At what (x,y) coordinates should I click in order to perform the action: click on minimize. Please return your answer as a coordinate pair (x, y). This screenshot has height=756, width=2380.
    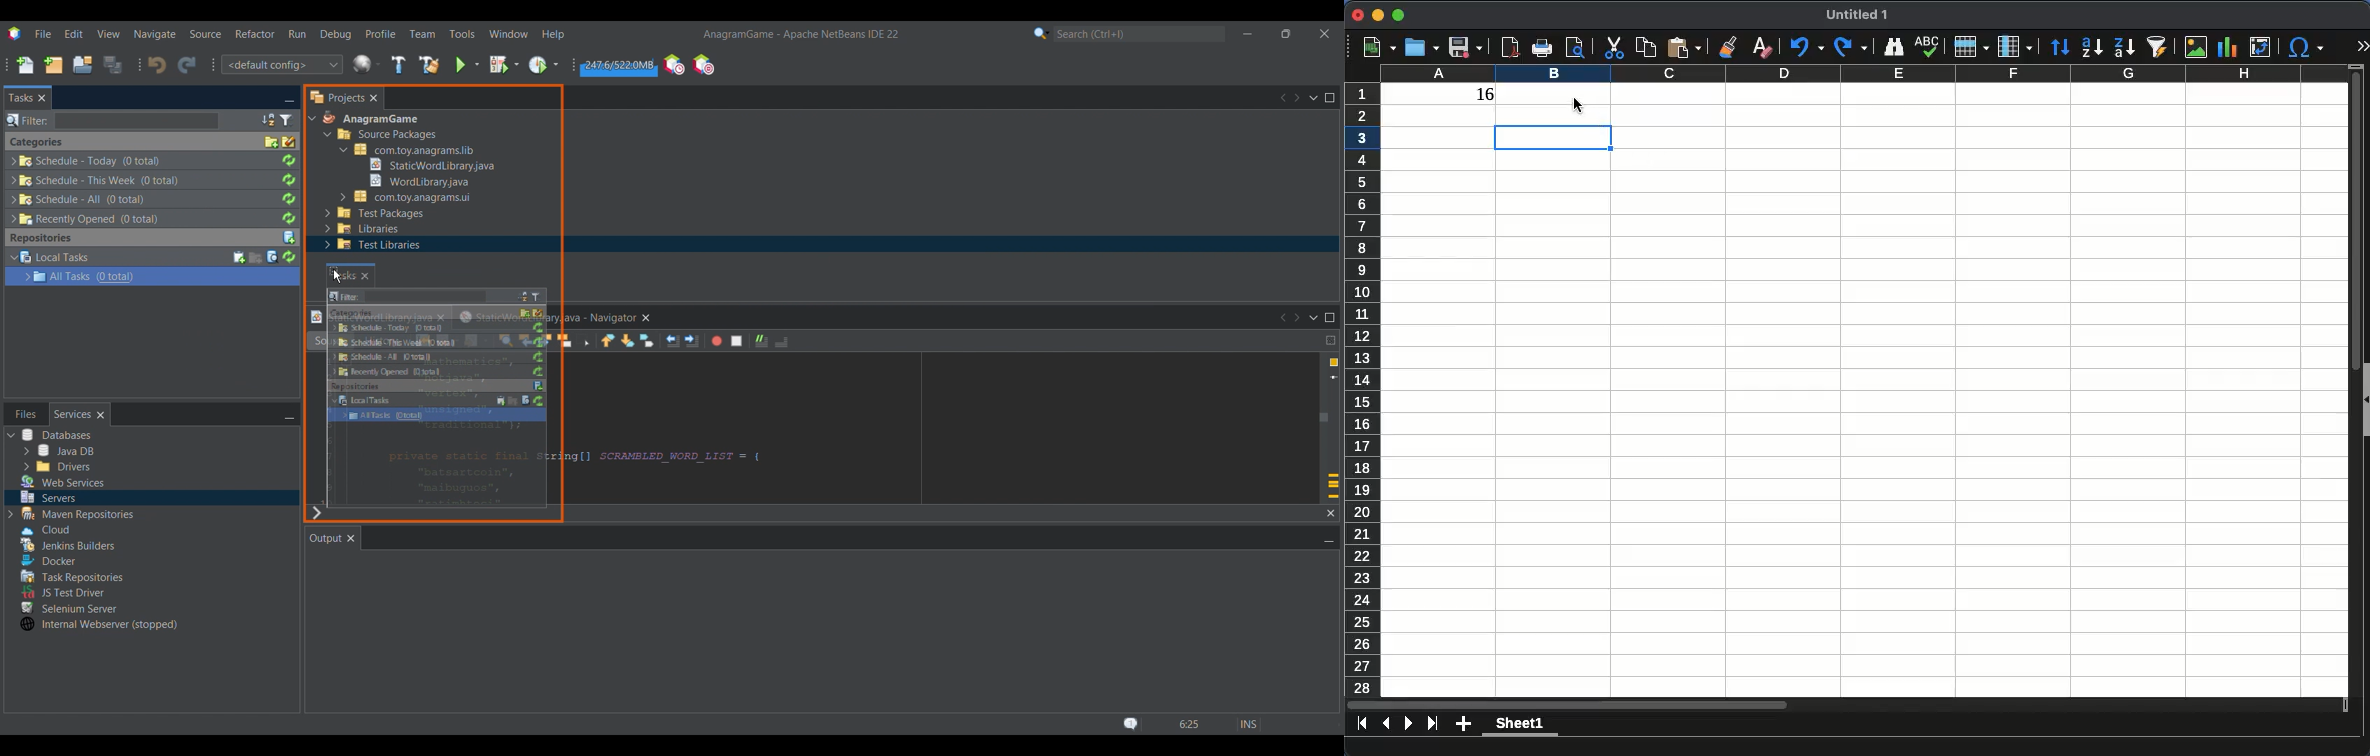
    Looking at the image, I should click on (1379, 15).